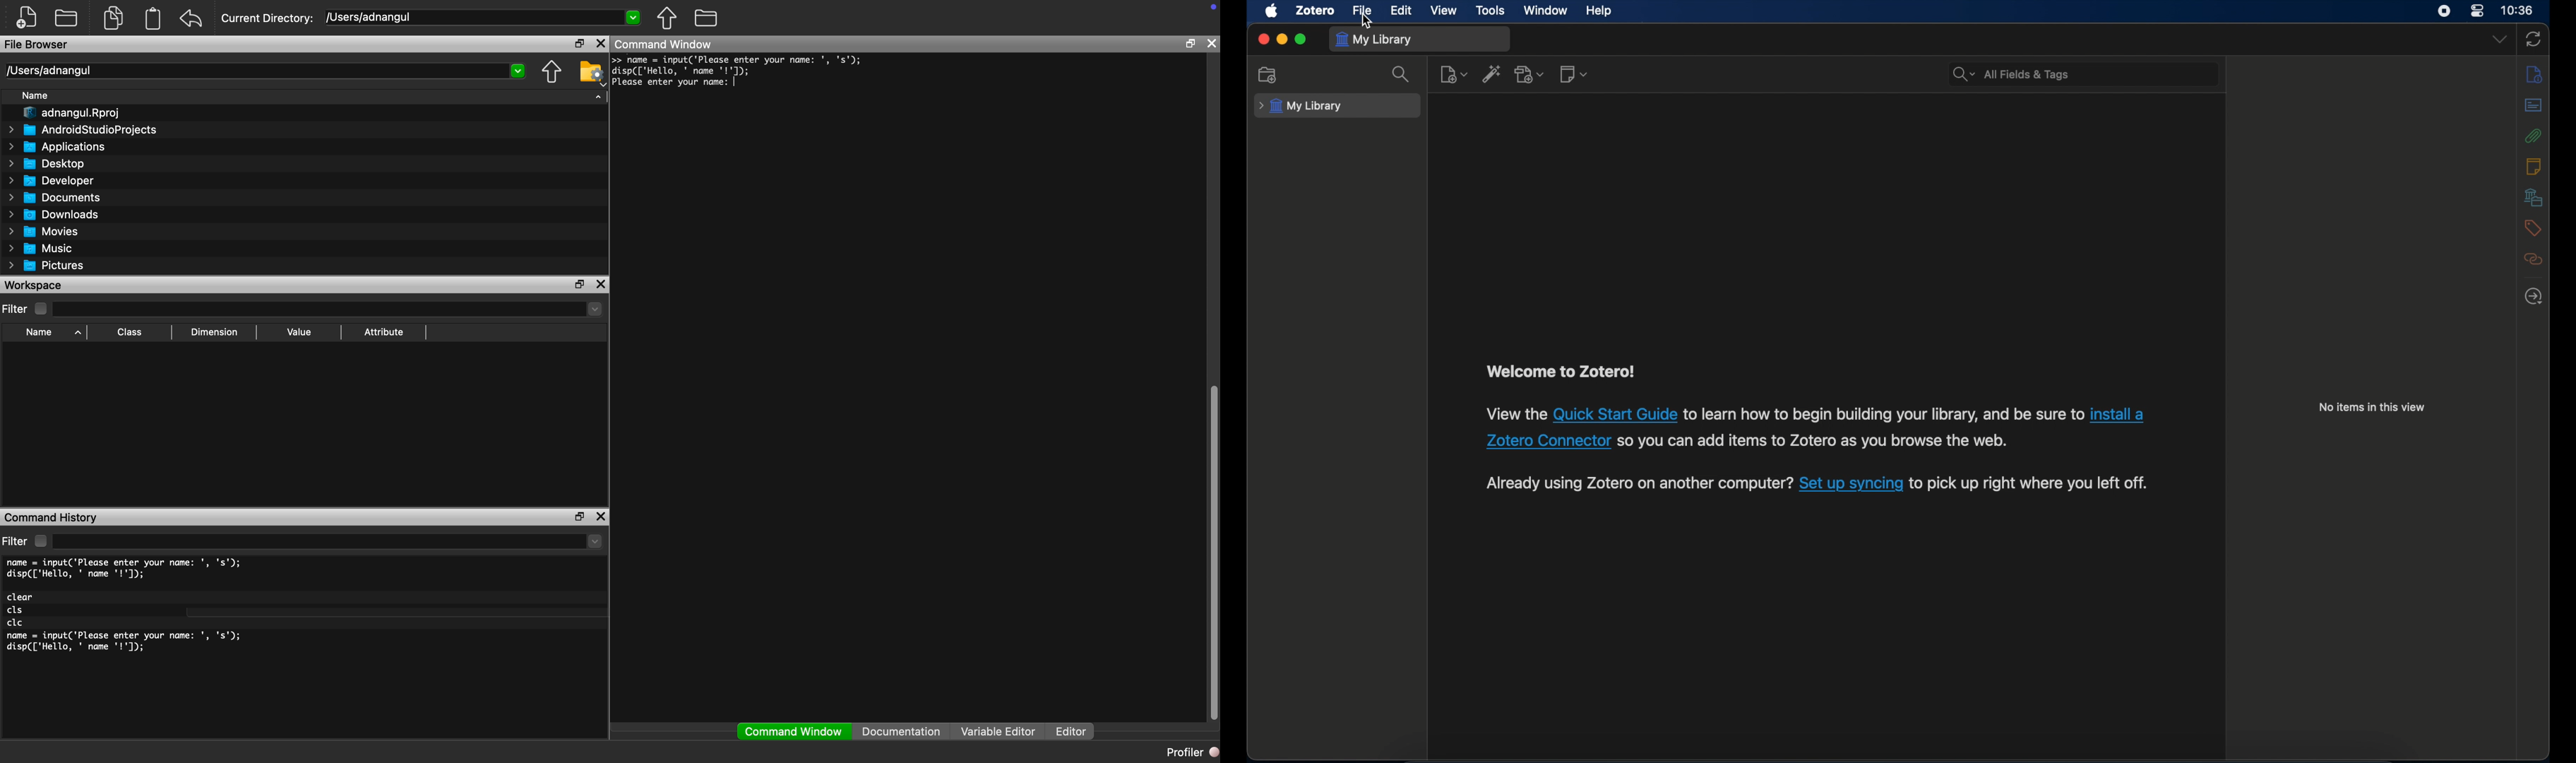 Image resolution: width=2576 pixels, height=784 pixels. What do you see at coordinates (1212, 549) in the screenshot?
I see `scroll bar` at bounding box center [1212, 549].